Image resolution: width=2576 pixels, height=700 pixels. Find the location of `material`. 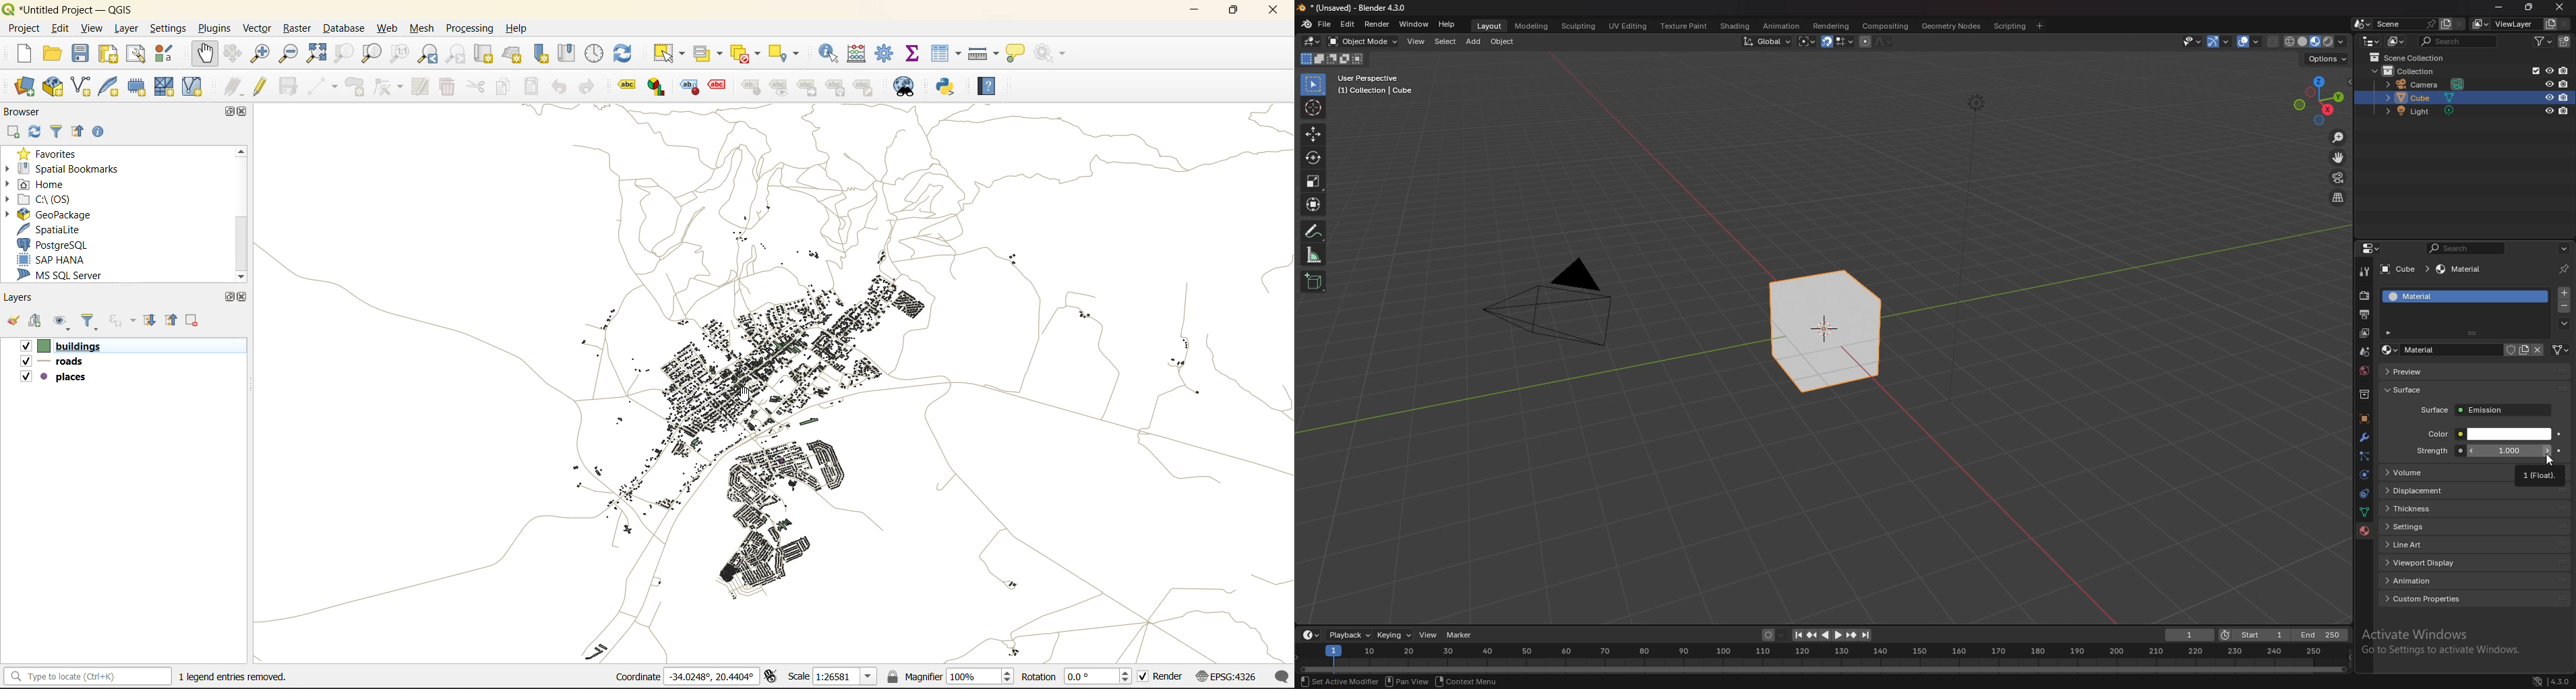

material is located at coordinates (2462, 270).